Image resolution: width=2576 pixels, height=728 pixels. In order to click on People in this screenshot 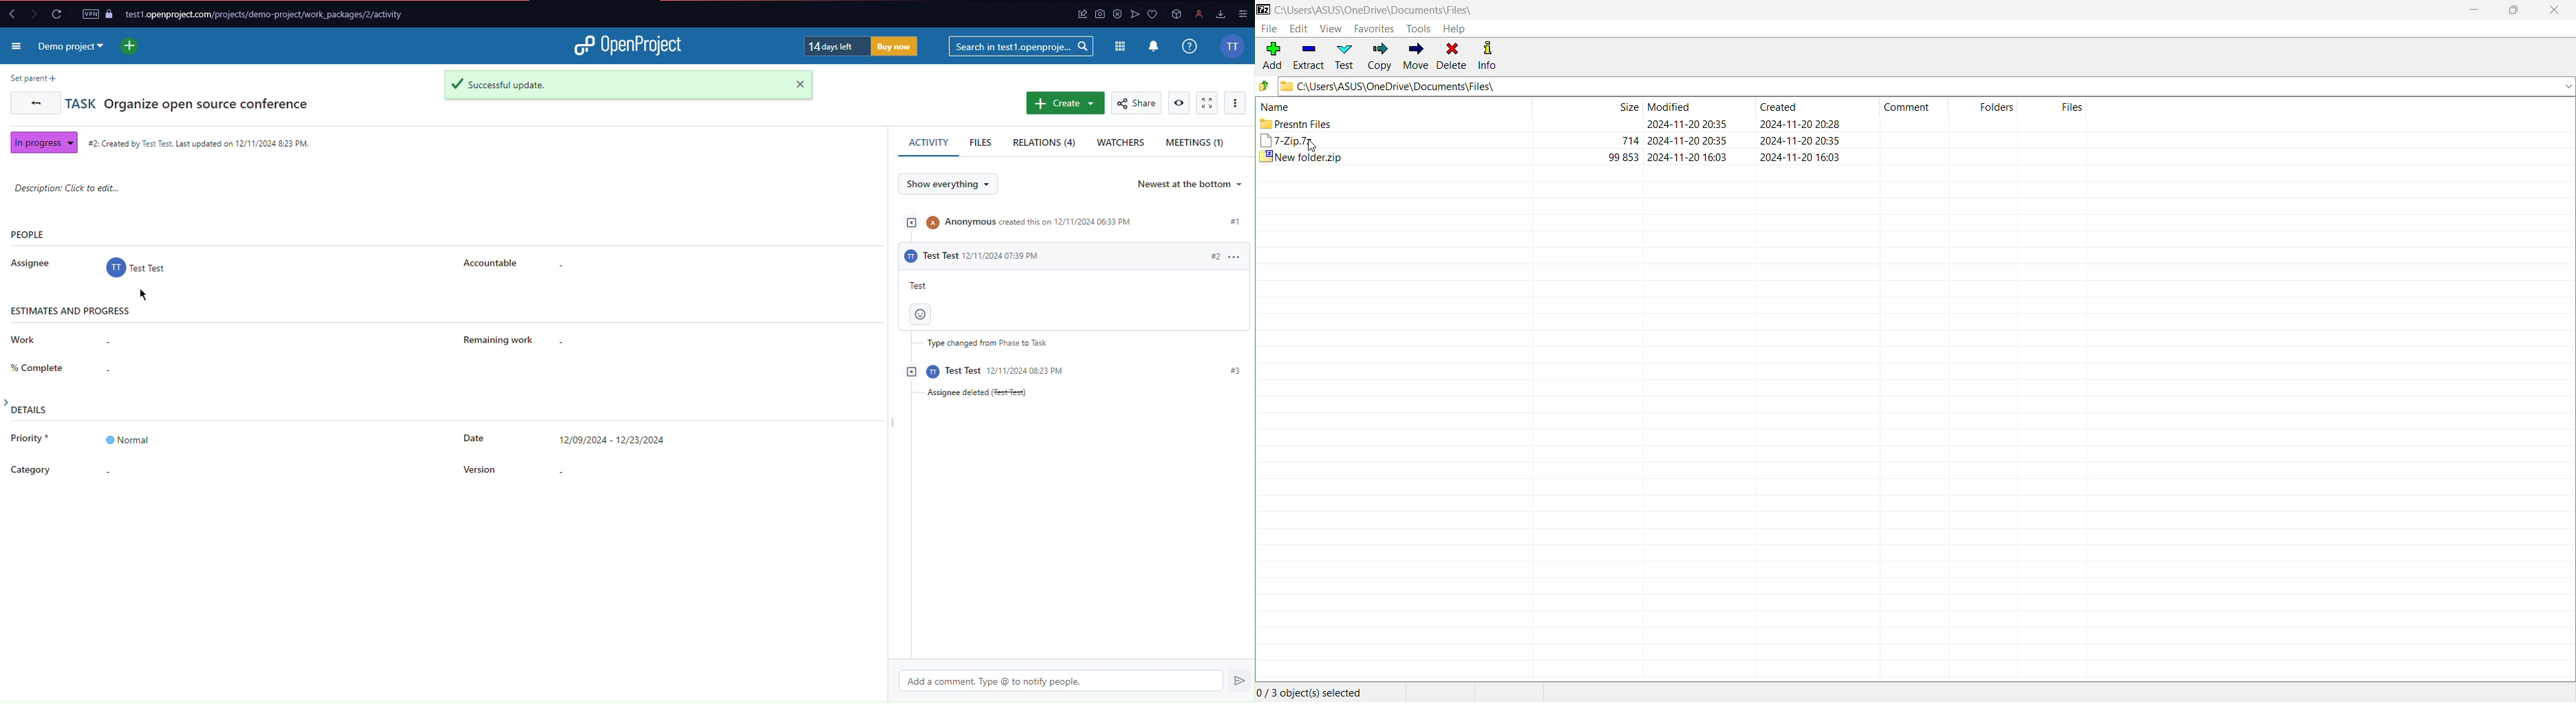, I will do `click(28, 234)`.